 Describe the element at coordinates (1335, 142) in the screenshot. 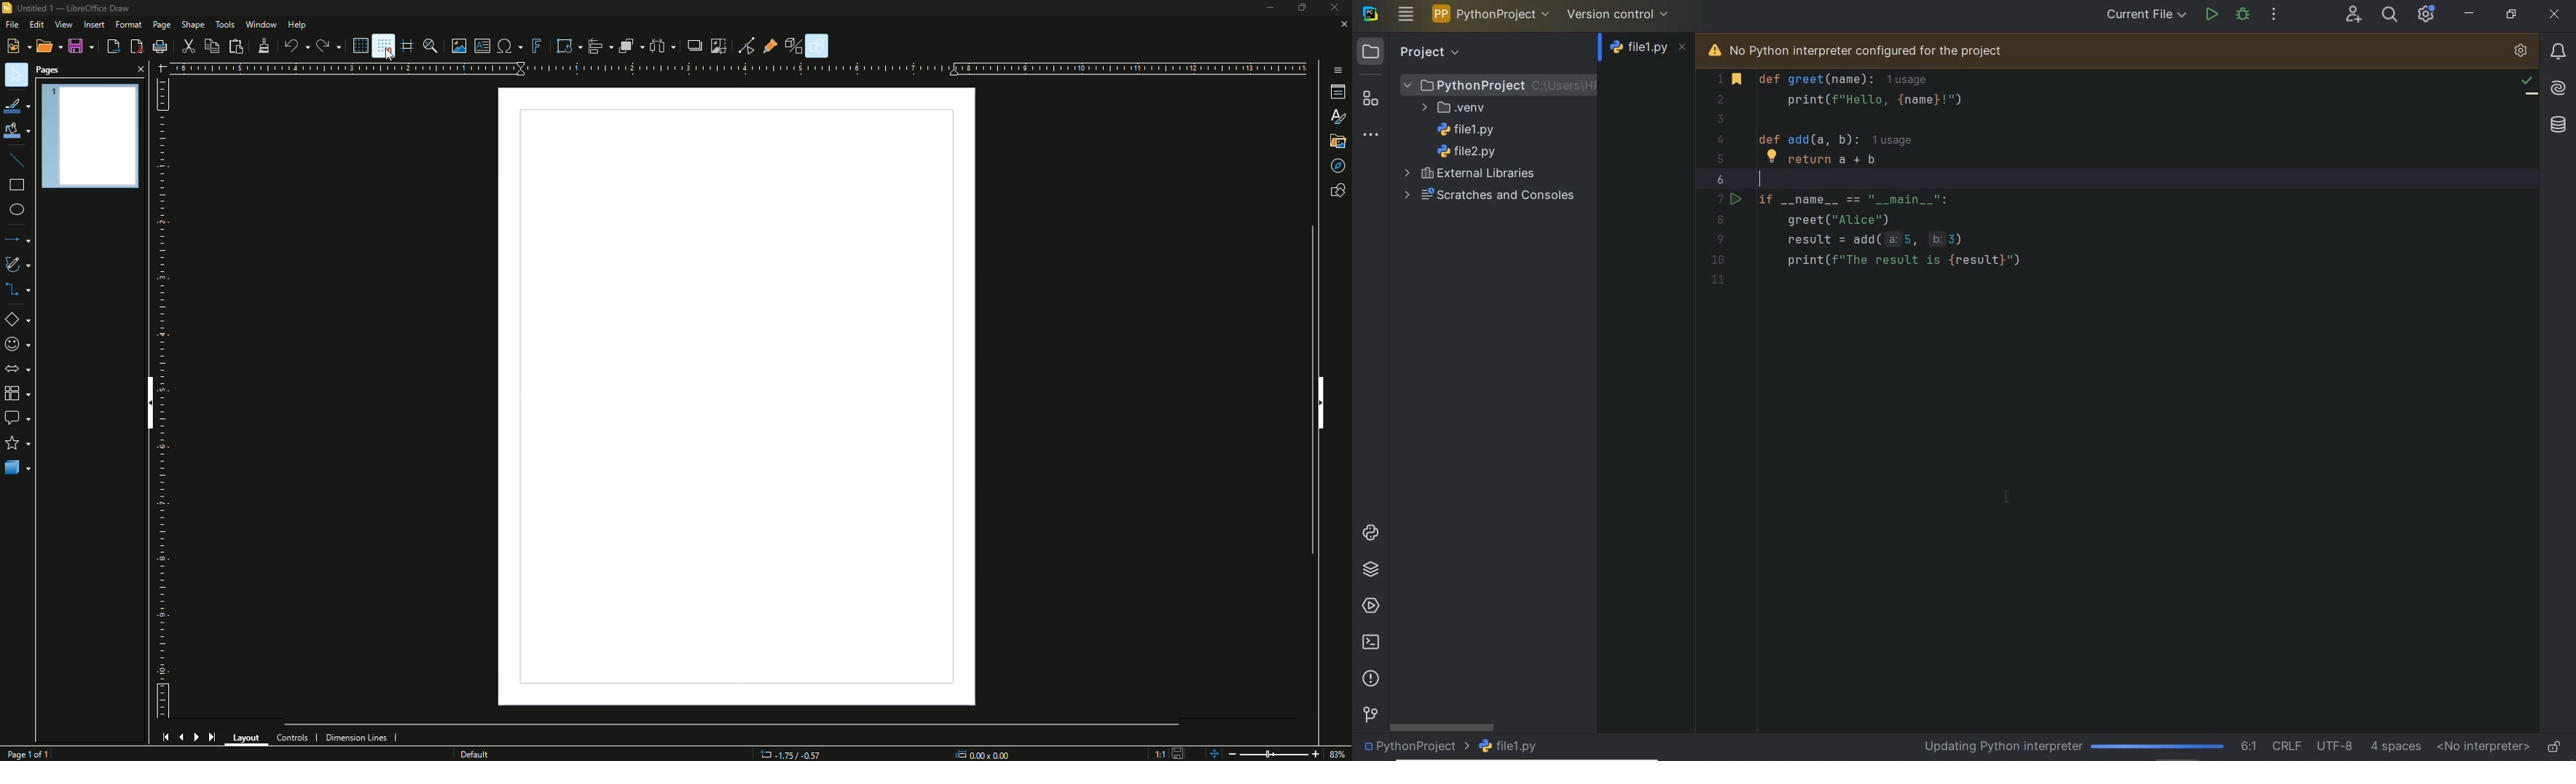

I see `Files` at that location.